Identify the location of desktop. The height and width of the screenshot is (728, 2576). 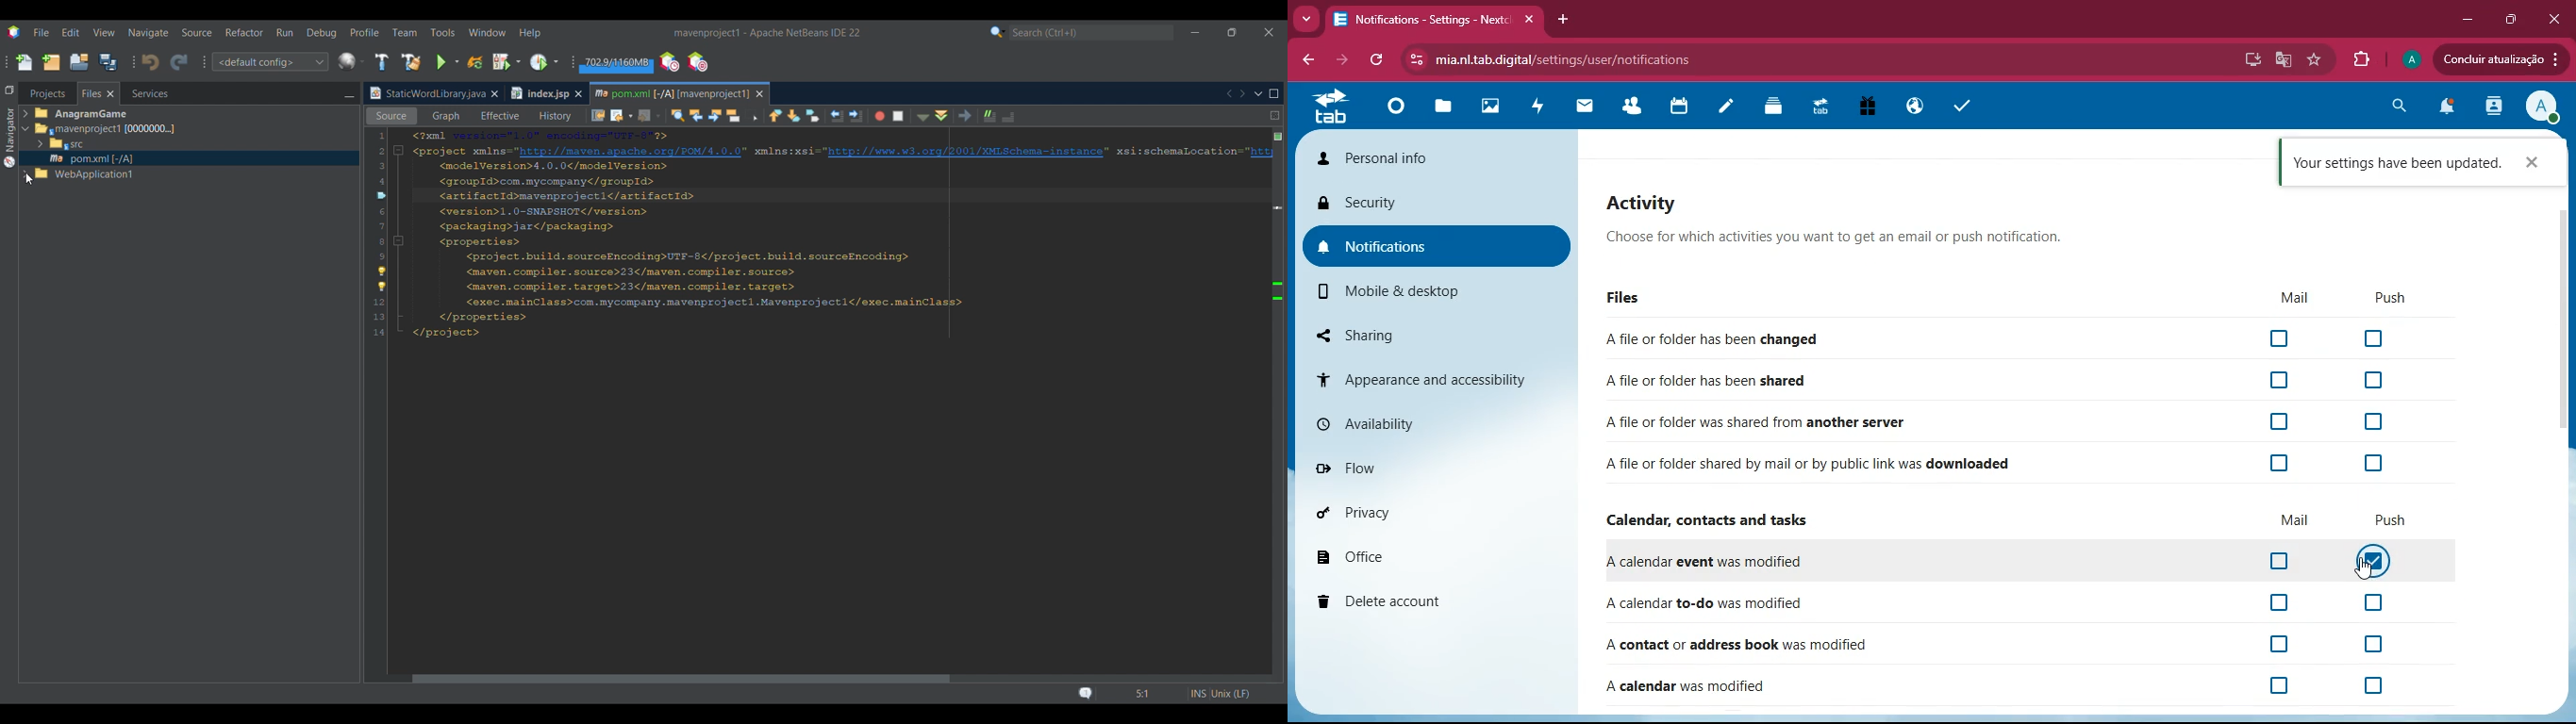
(2250, 61).